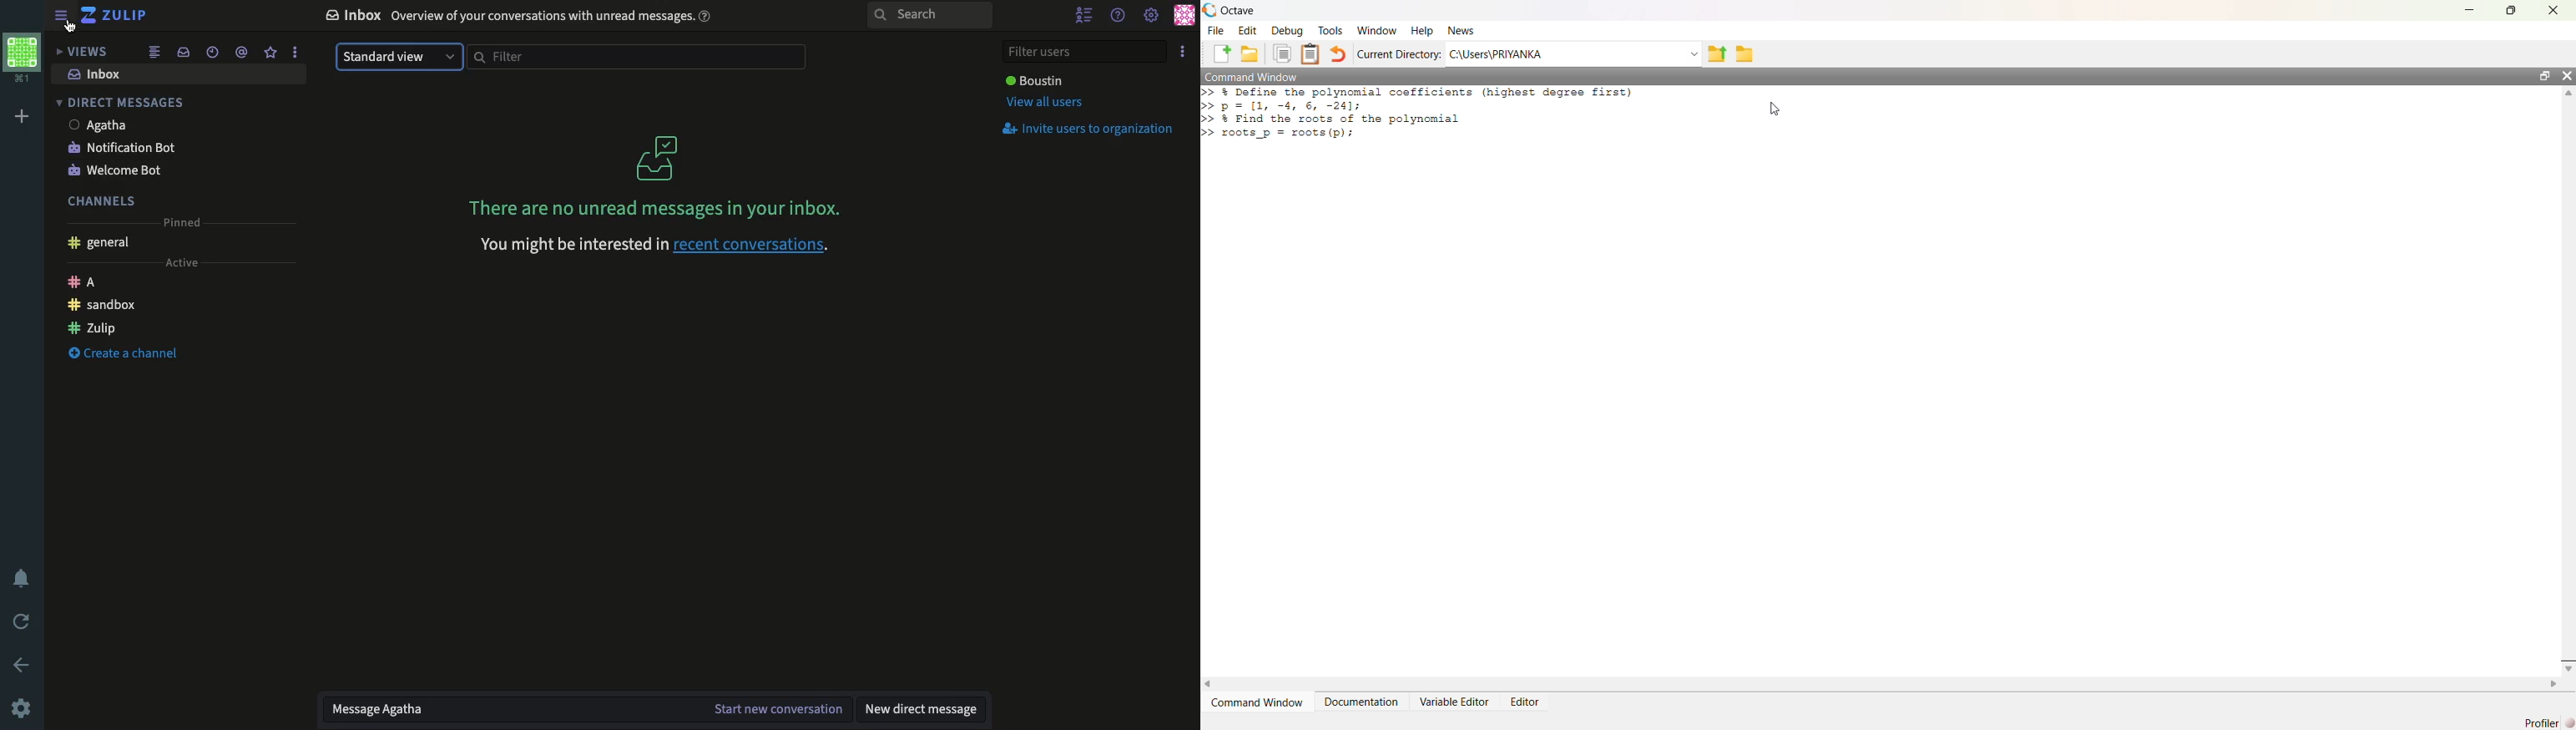 The width and height of the screenshot is (2576, 756). I want to click on Maximize, so click(2547, 76).